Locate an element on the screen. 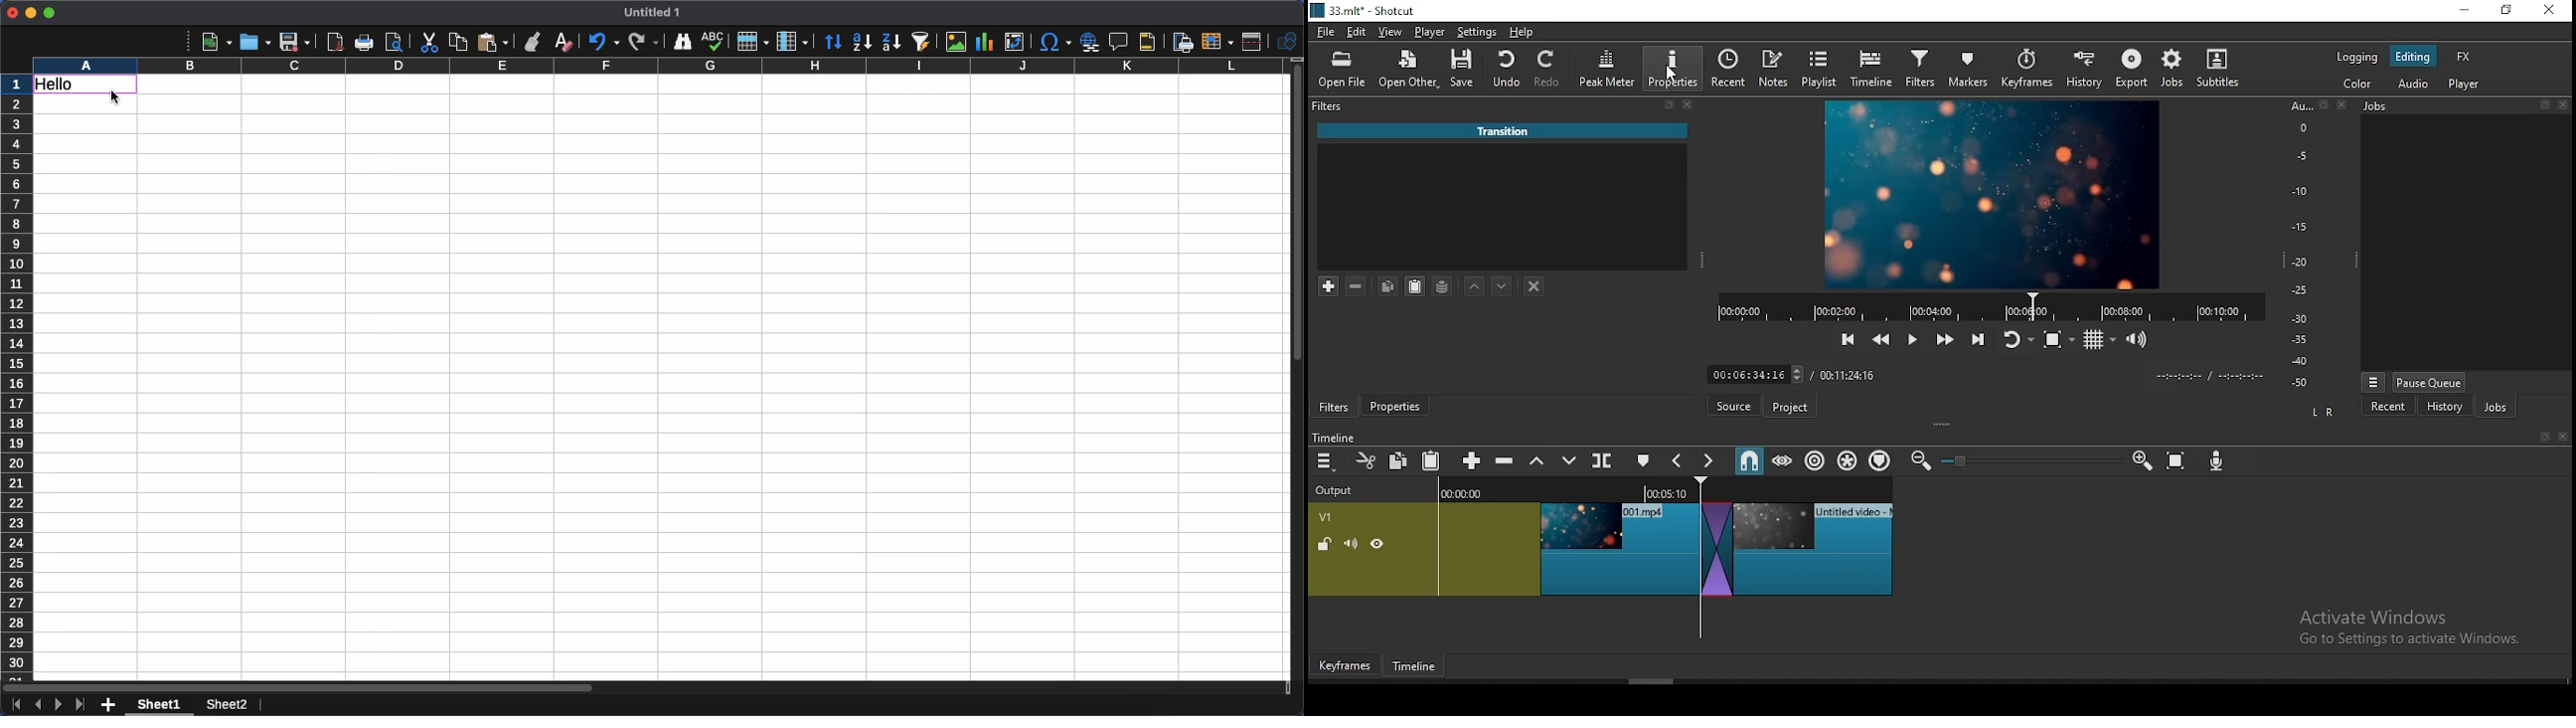  previous marker is located at coordinates (1679, 460).